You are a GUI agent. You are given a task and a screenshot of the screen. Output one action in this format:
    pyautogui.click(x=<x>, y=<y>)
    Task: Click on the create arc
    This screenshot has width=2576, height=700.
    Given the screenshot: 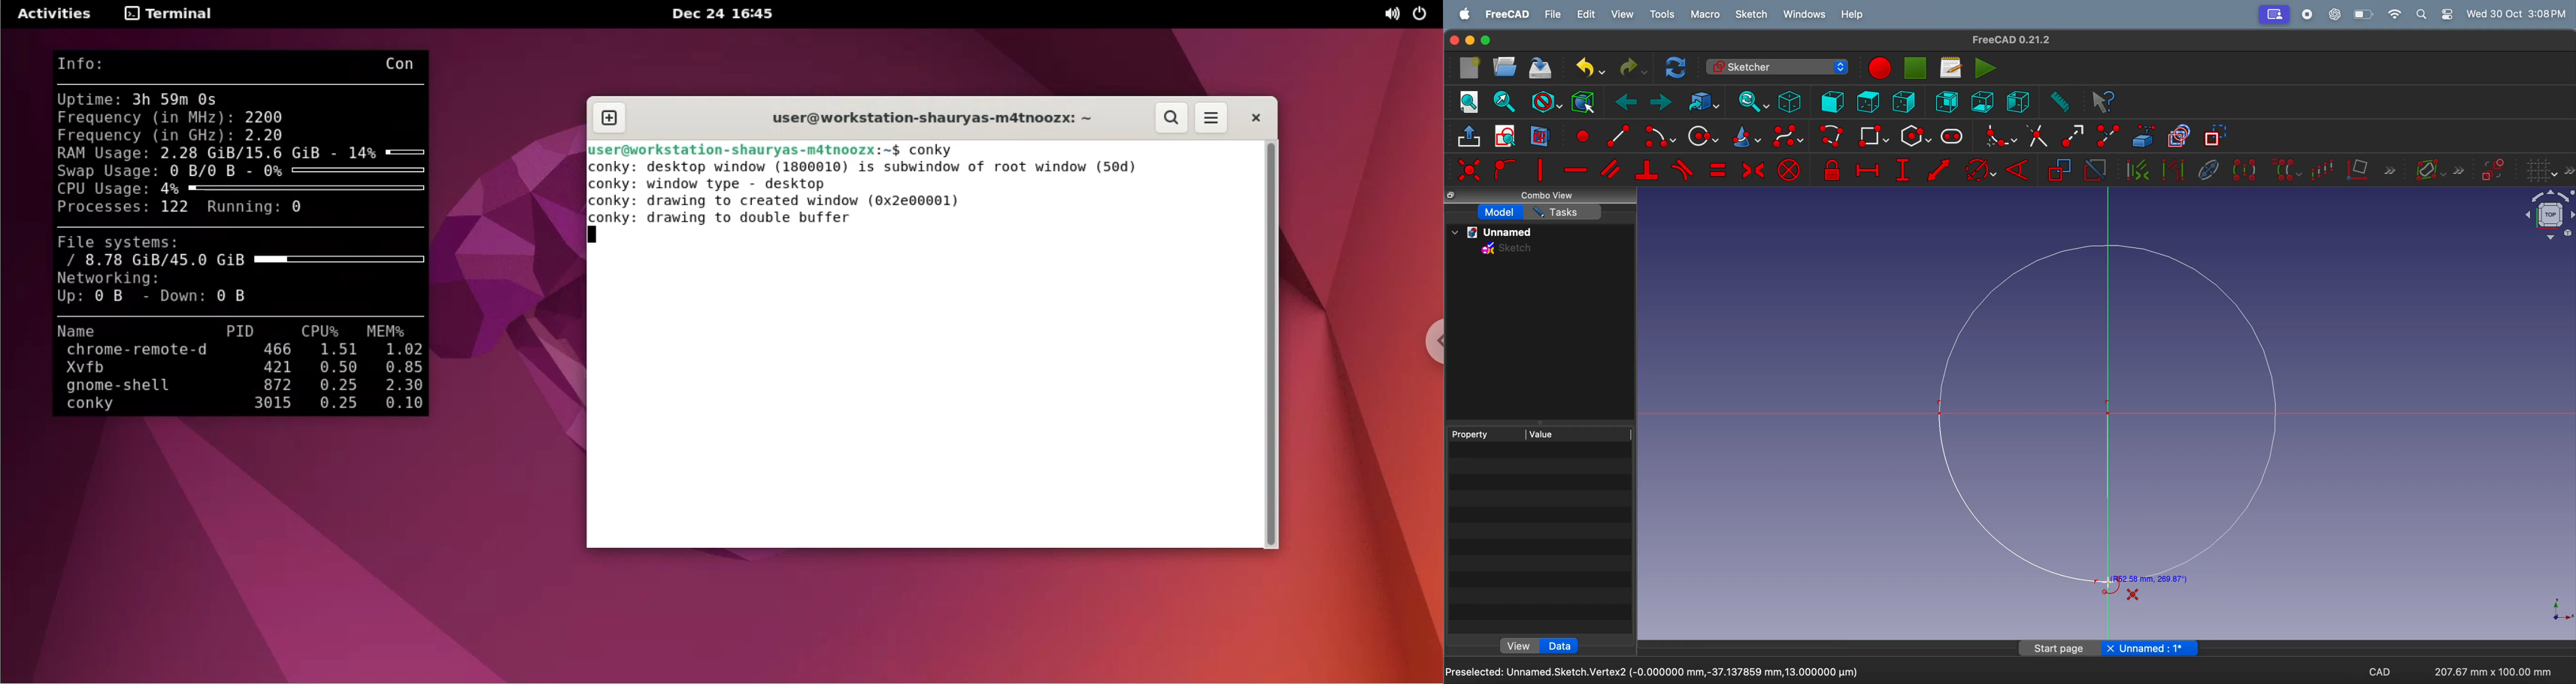 What is the action you would take?
    pyautogui.click(x=1615, y=134)
    